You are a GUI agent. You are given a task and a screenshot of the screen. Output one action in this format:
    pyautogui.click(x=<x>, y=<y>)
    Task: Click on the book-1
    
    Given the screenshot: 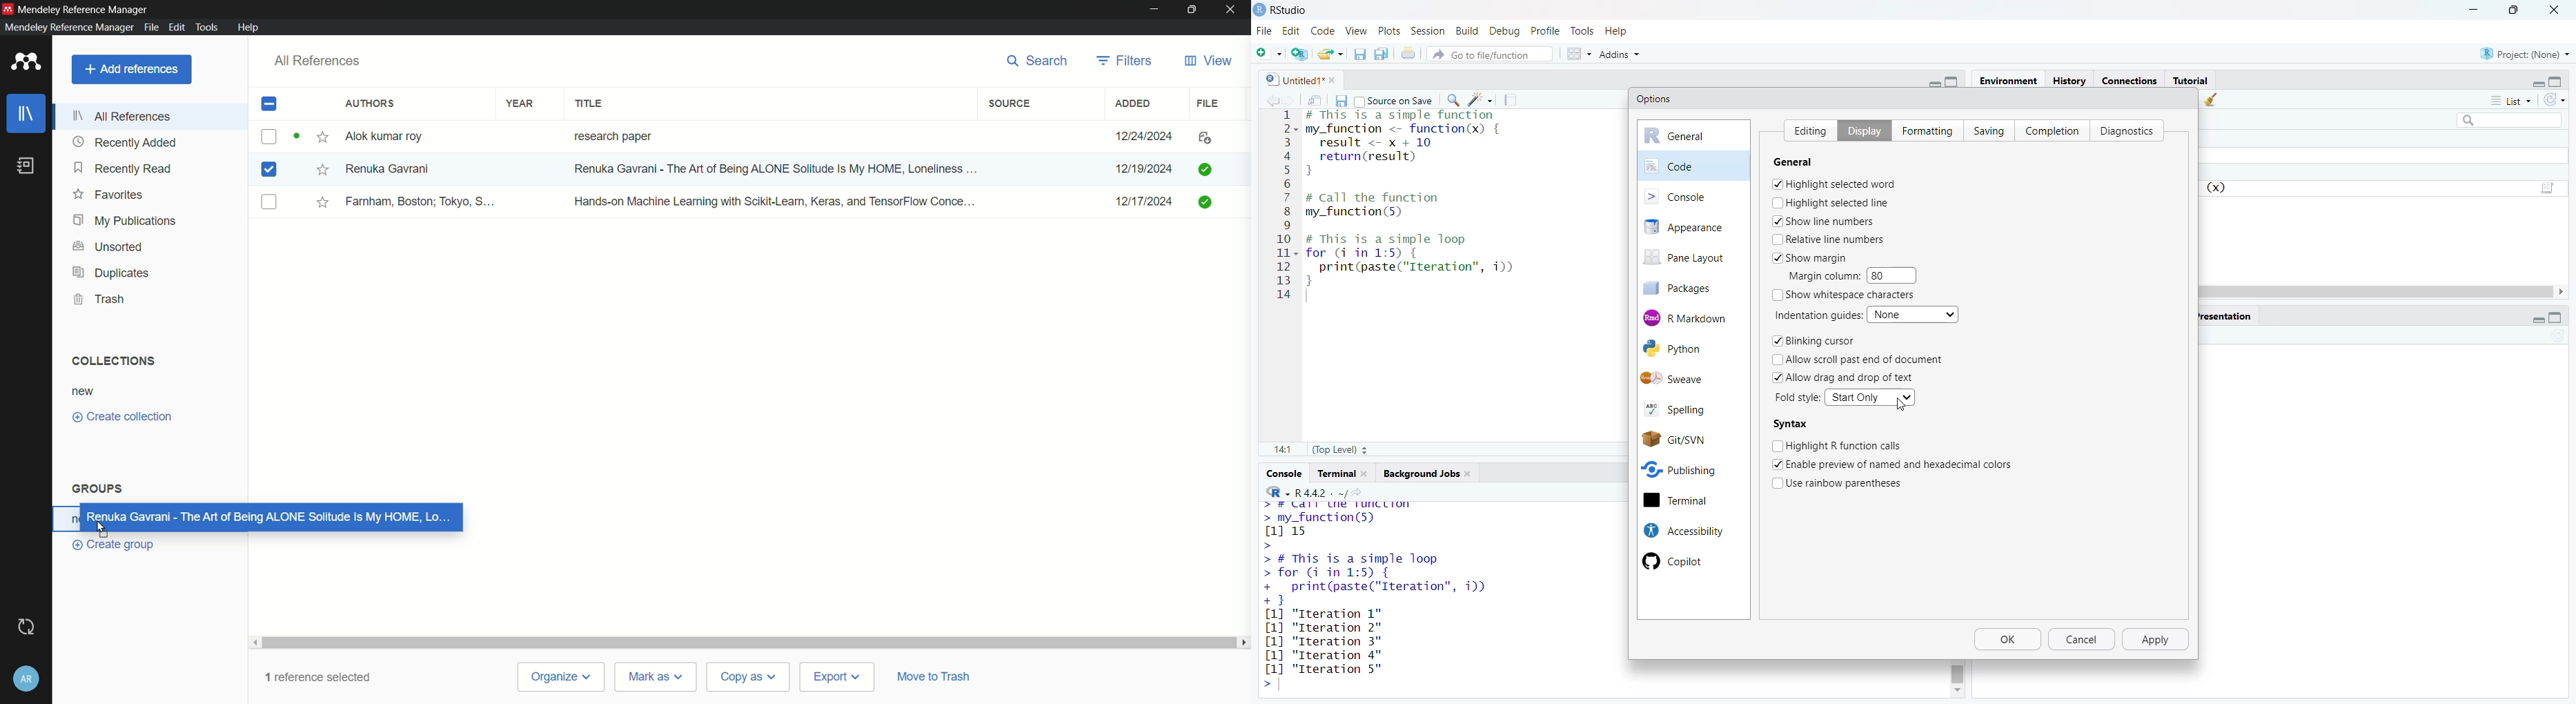 What is the action you would take?
    pyautogui.click(x=269, y=136)
    